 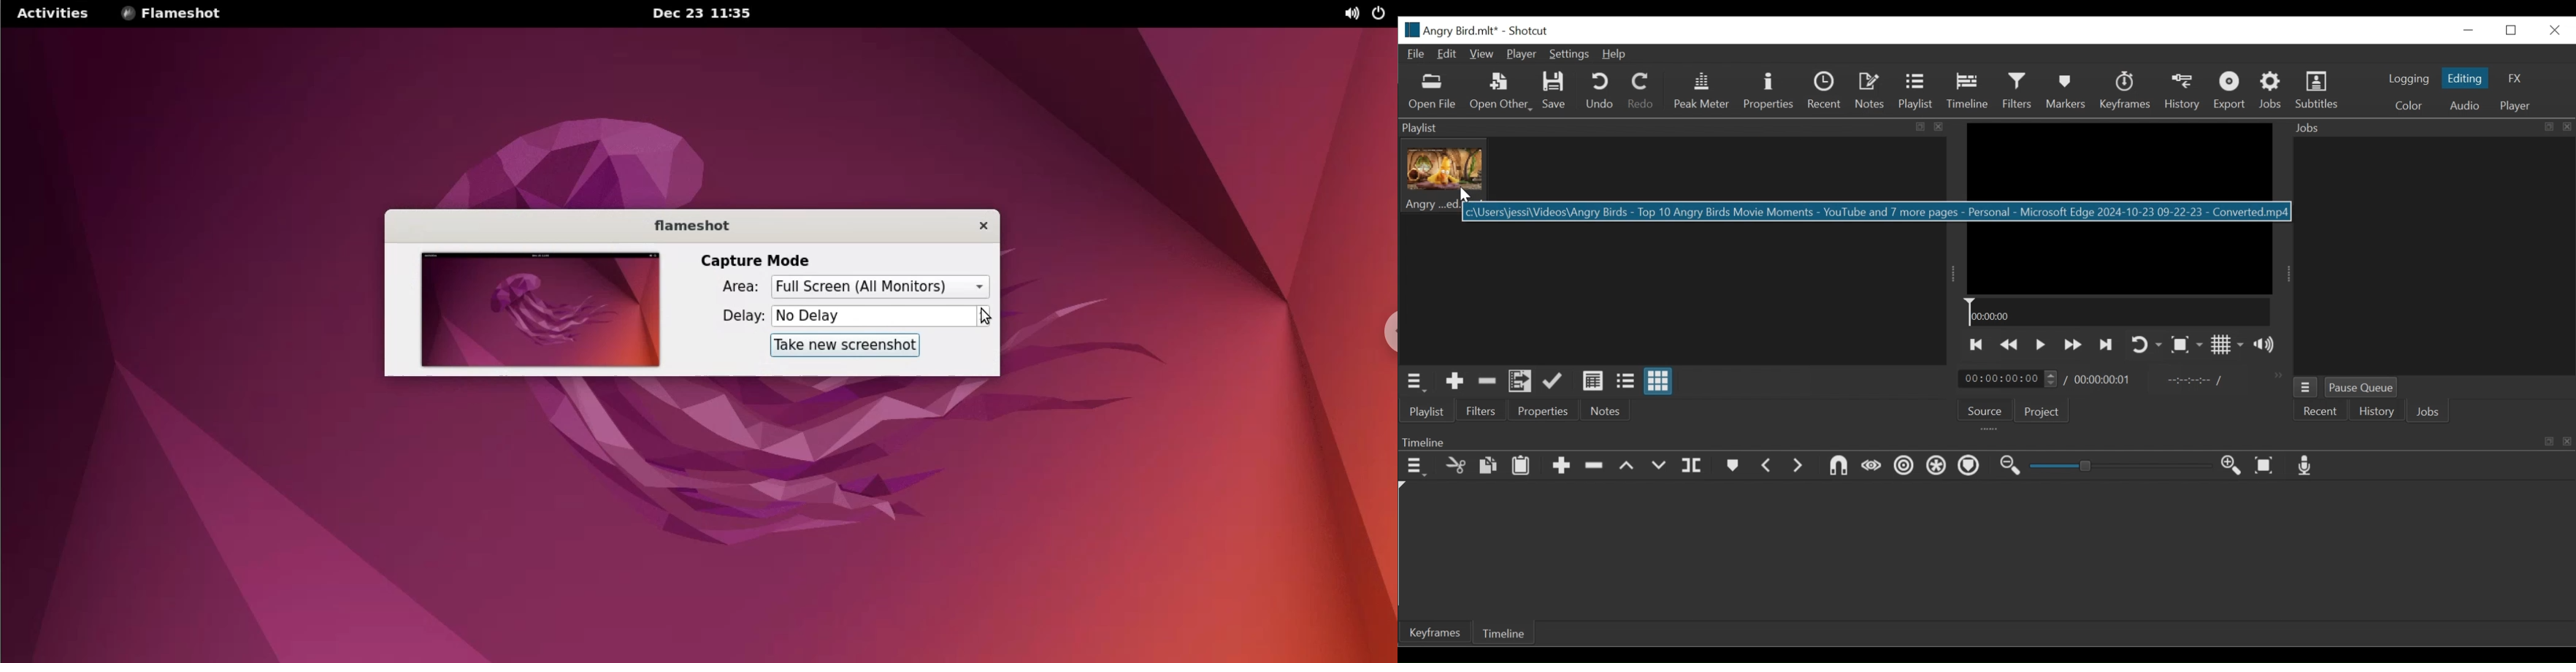 What do you see at coordinates (1906, 467) in the screenshot?
I see `Rippl` at bounding box center [1906, 467].